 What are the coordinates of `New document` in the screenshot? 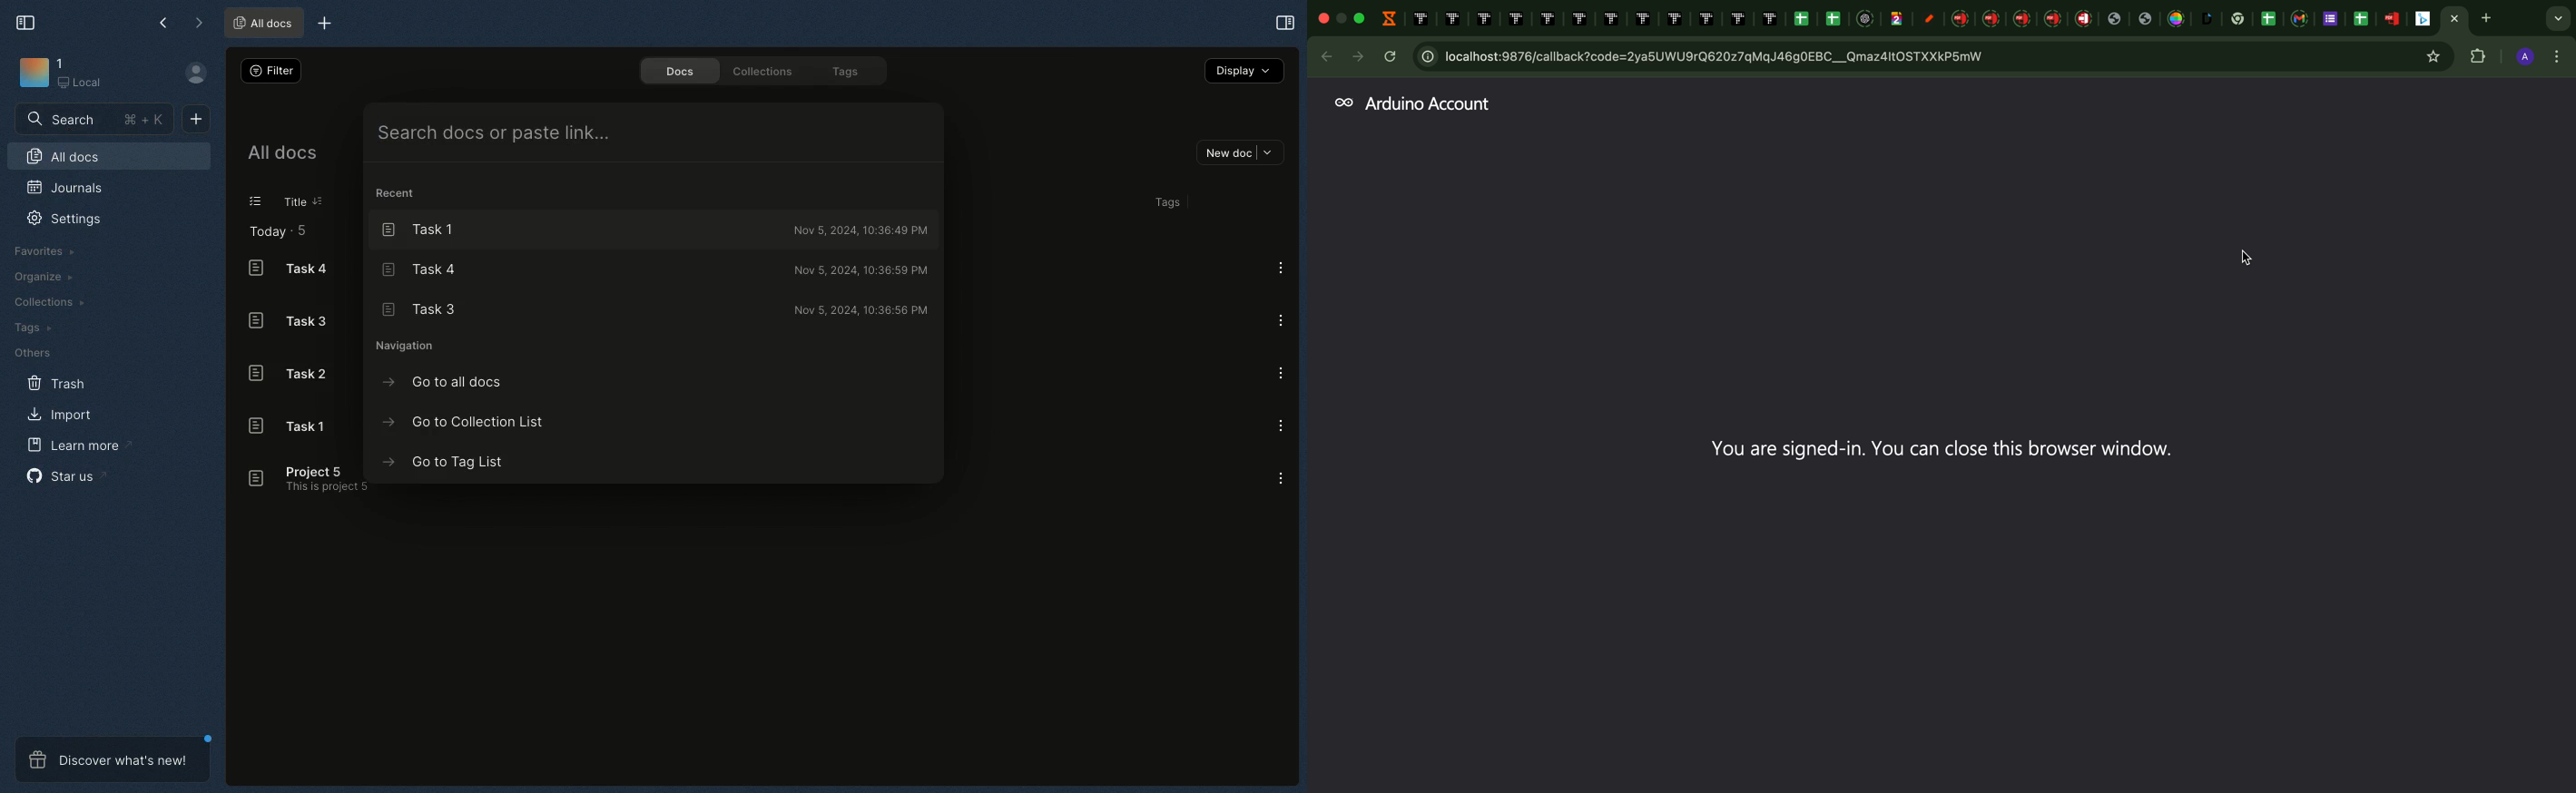 It's located at (192, 120).